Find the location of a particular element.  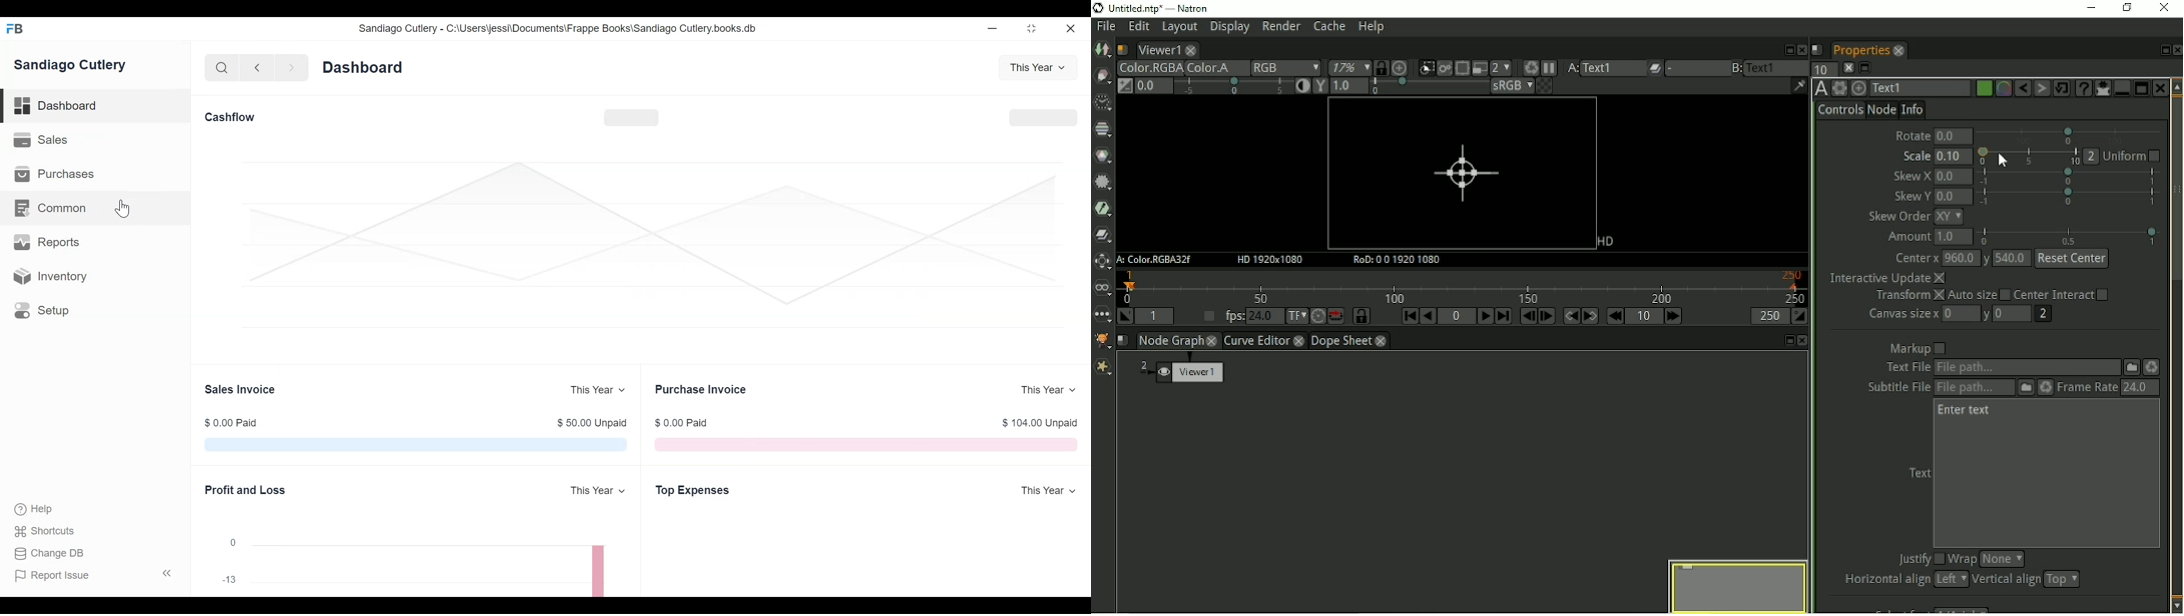

This Year is located at coordinates (599, 491).